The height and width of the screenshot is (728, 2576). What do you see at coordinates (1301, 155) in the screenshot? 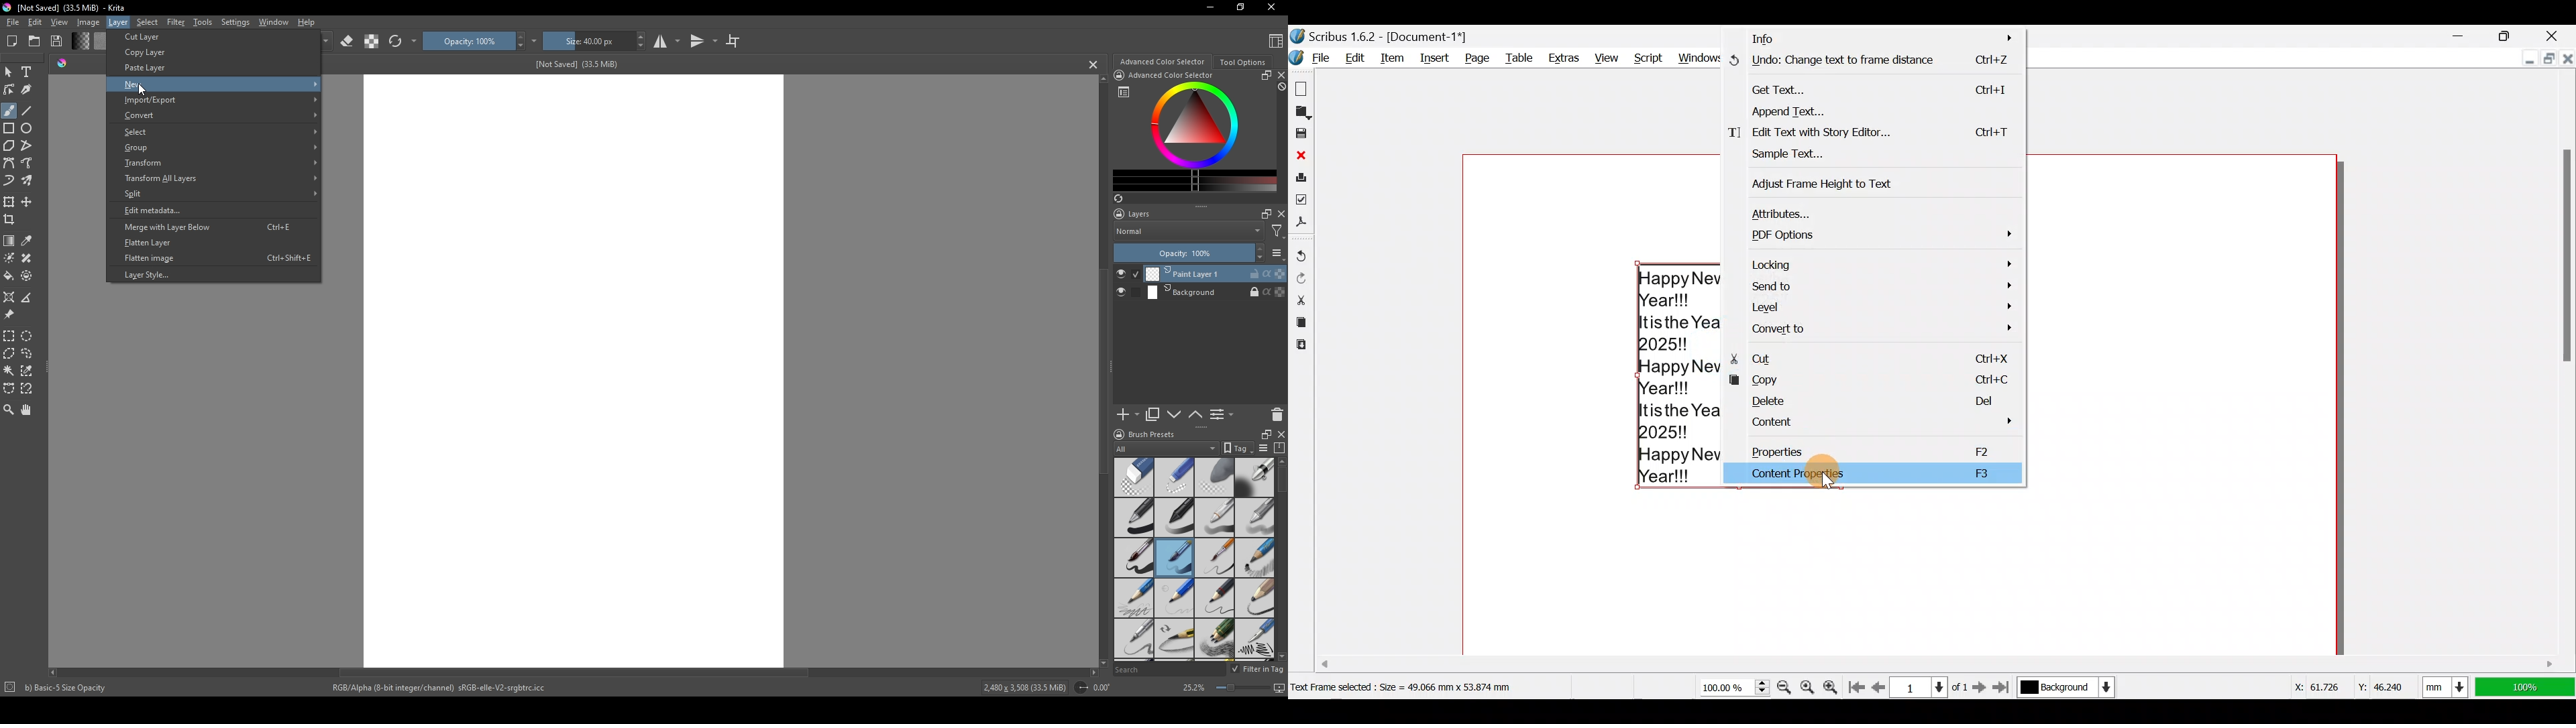
I see `Close` at bounding box center [1301, 155].